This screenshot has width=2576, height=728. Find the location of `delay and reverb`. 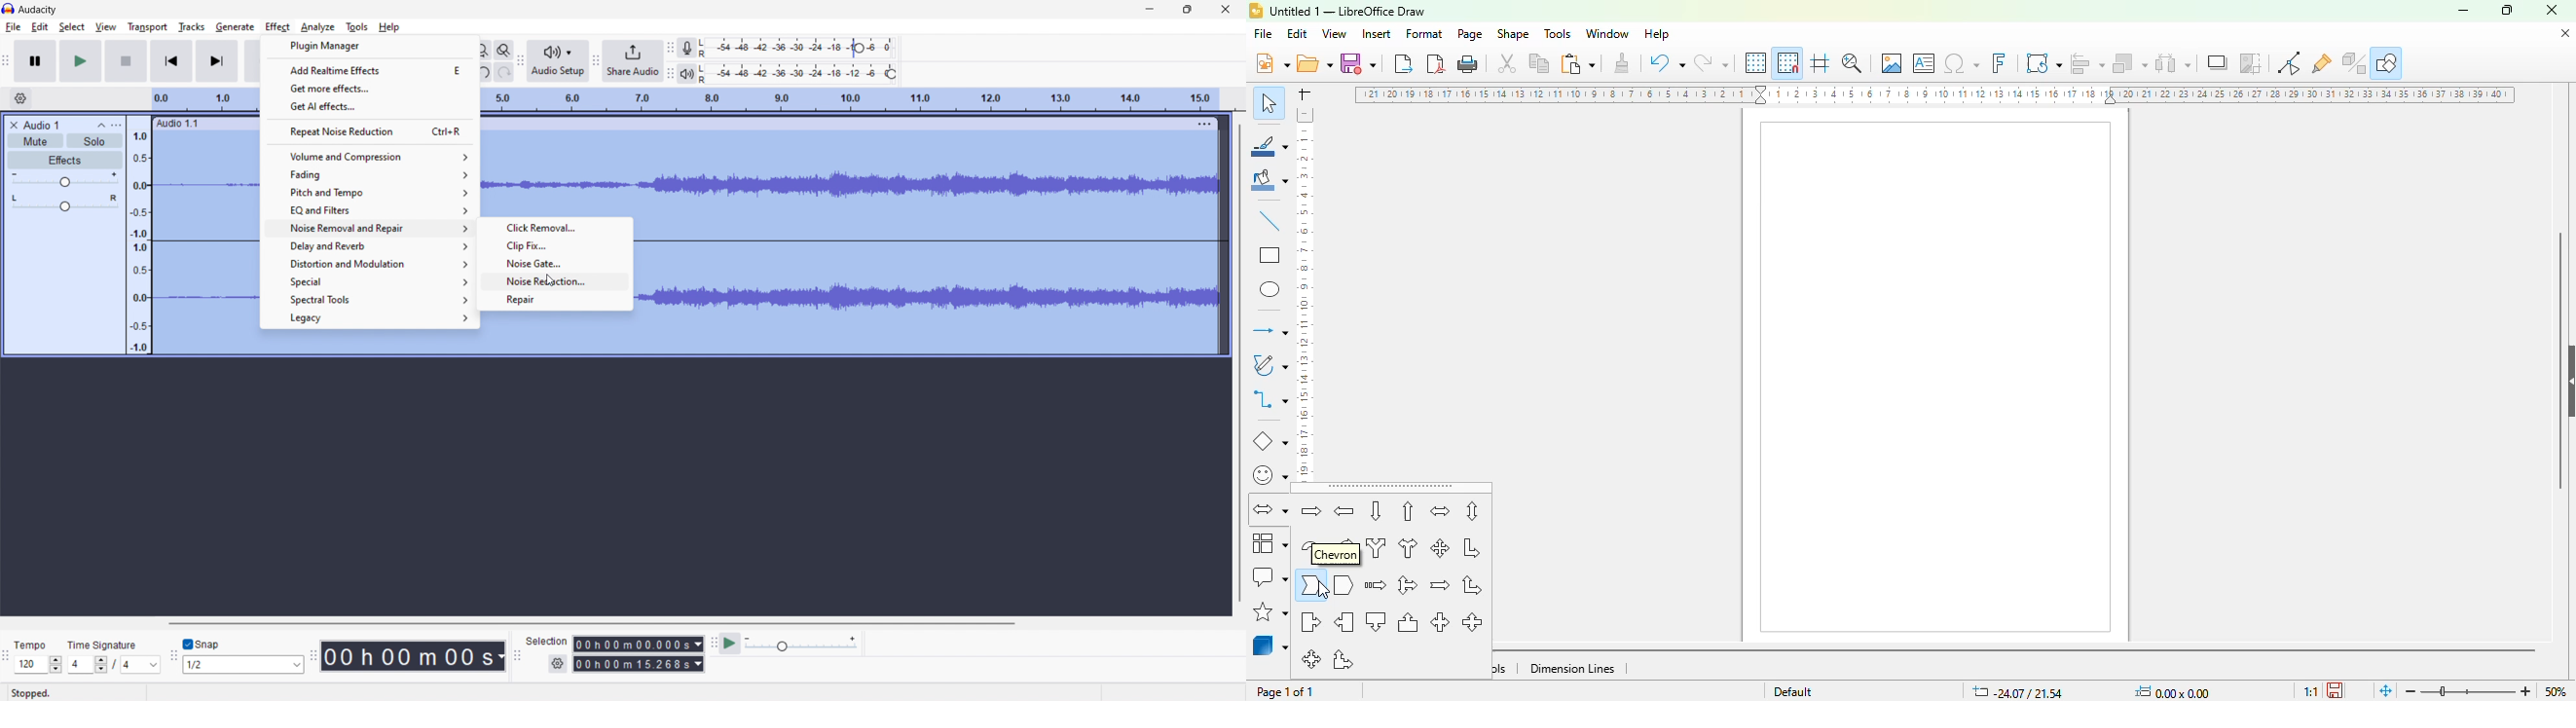

delay and reverb is located at coordinates (367, 245).